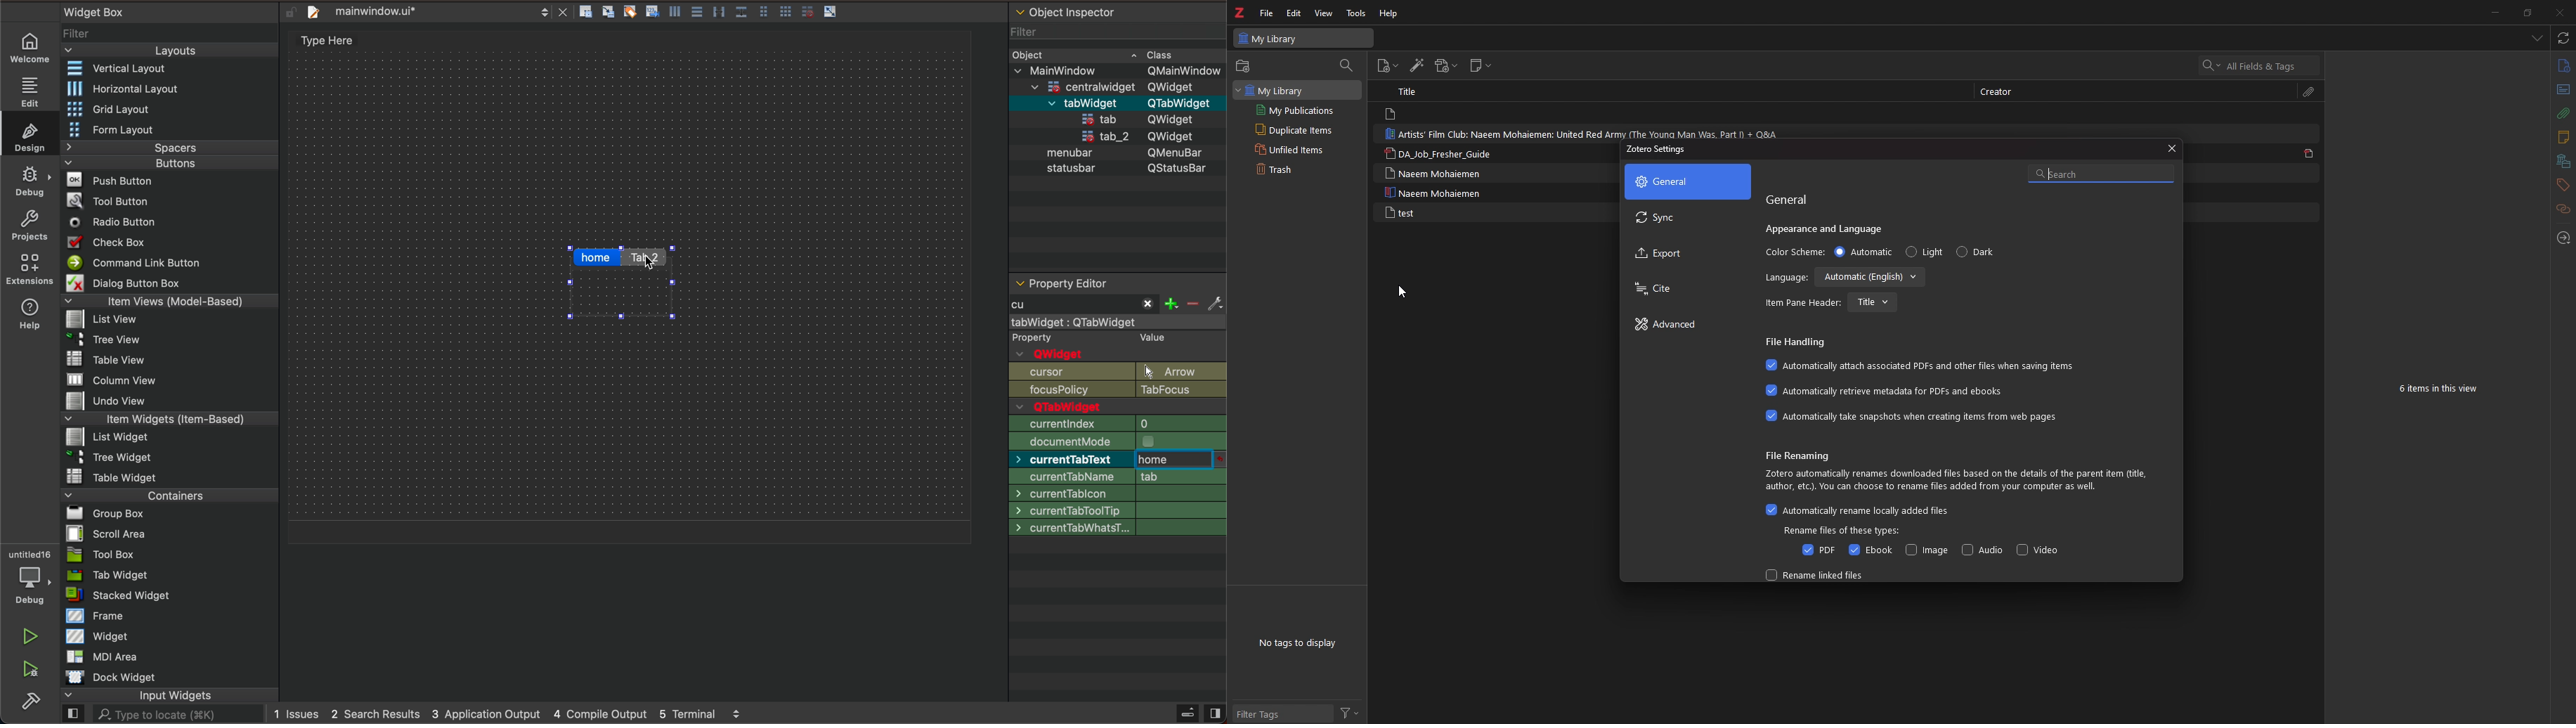 Image resolution: width=2576 pixels, height=728 pixels. What do you see at coordinates (1326, 13) in the screenshot?
I see `view` at bounding box center [1326, 13].